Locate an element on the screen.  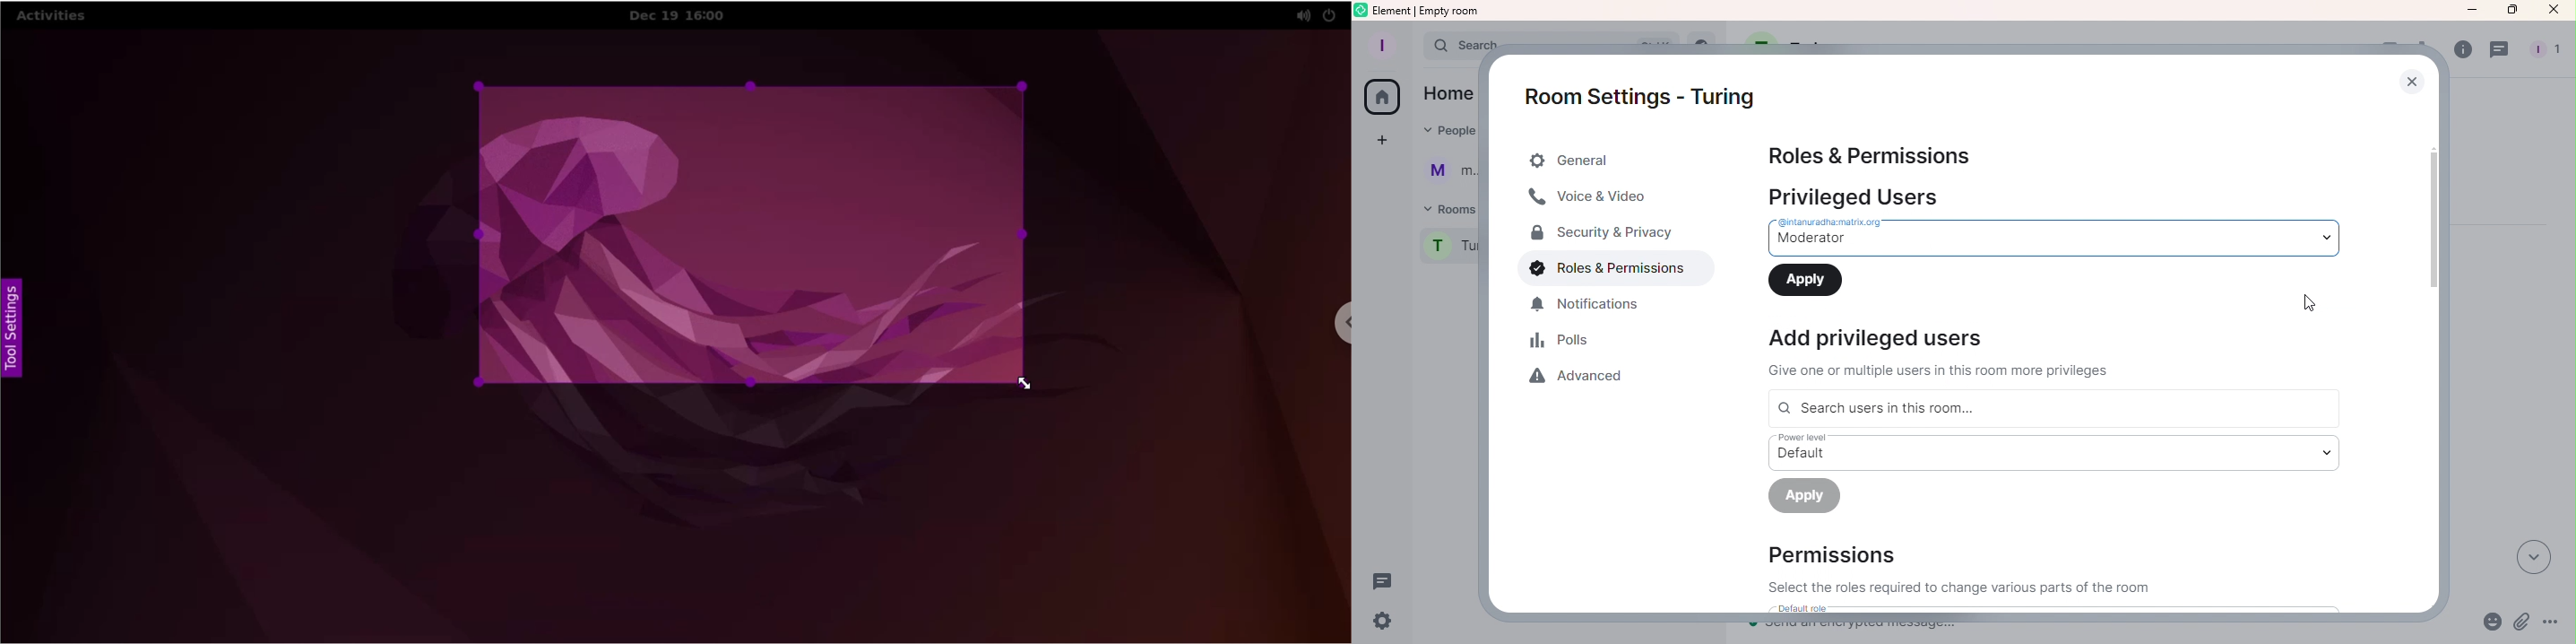
tool settings is located at coordinates (16, 328).